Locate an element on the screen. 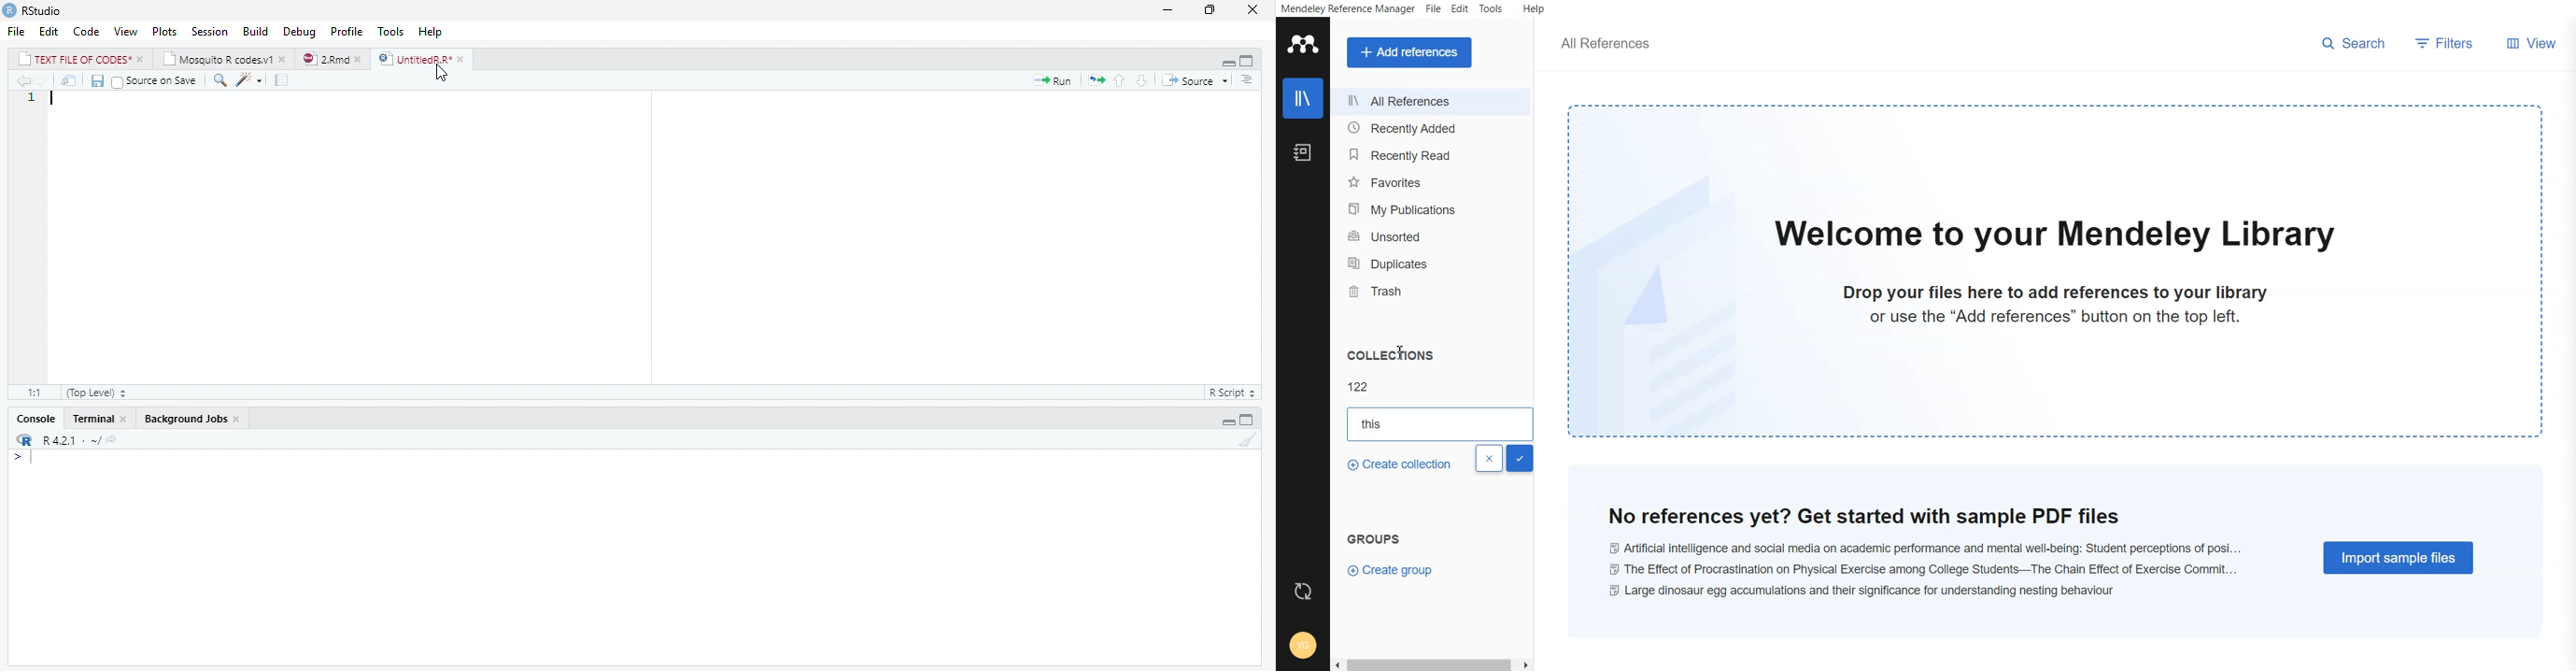 This screenshot has width=2576, height=672. Filters is located at coordinates (2444, 43).